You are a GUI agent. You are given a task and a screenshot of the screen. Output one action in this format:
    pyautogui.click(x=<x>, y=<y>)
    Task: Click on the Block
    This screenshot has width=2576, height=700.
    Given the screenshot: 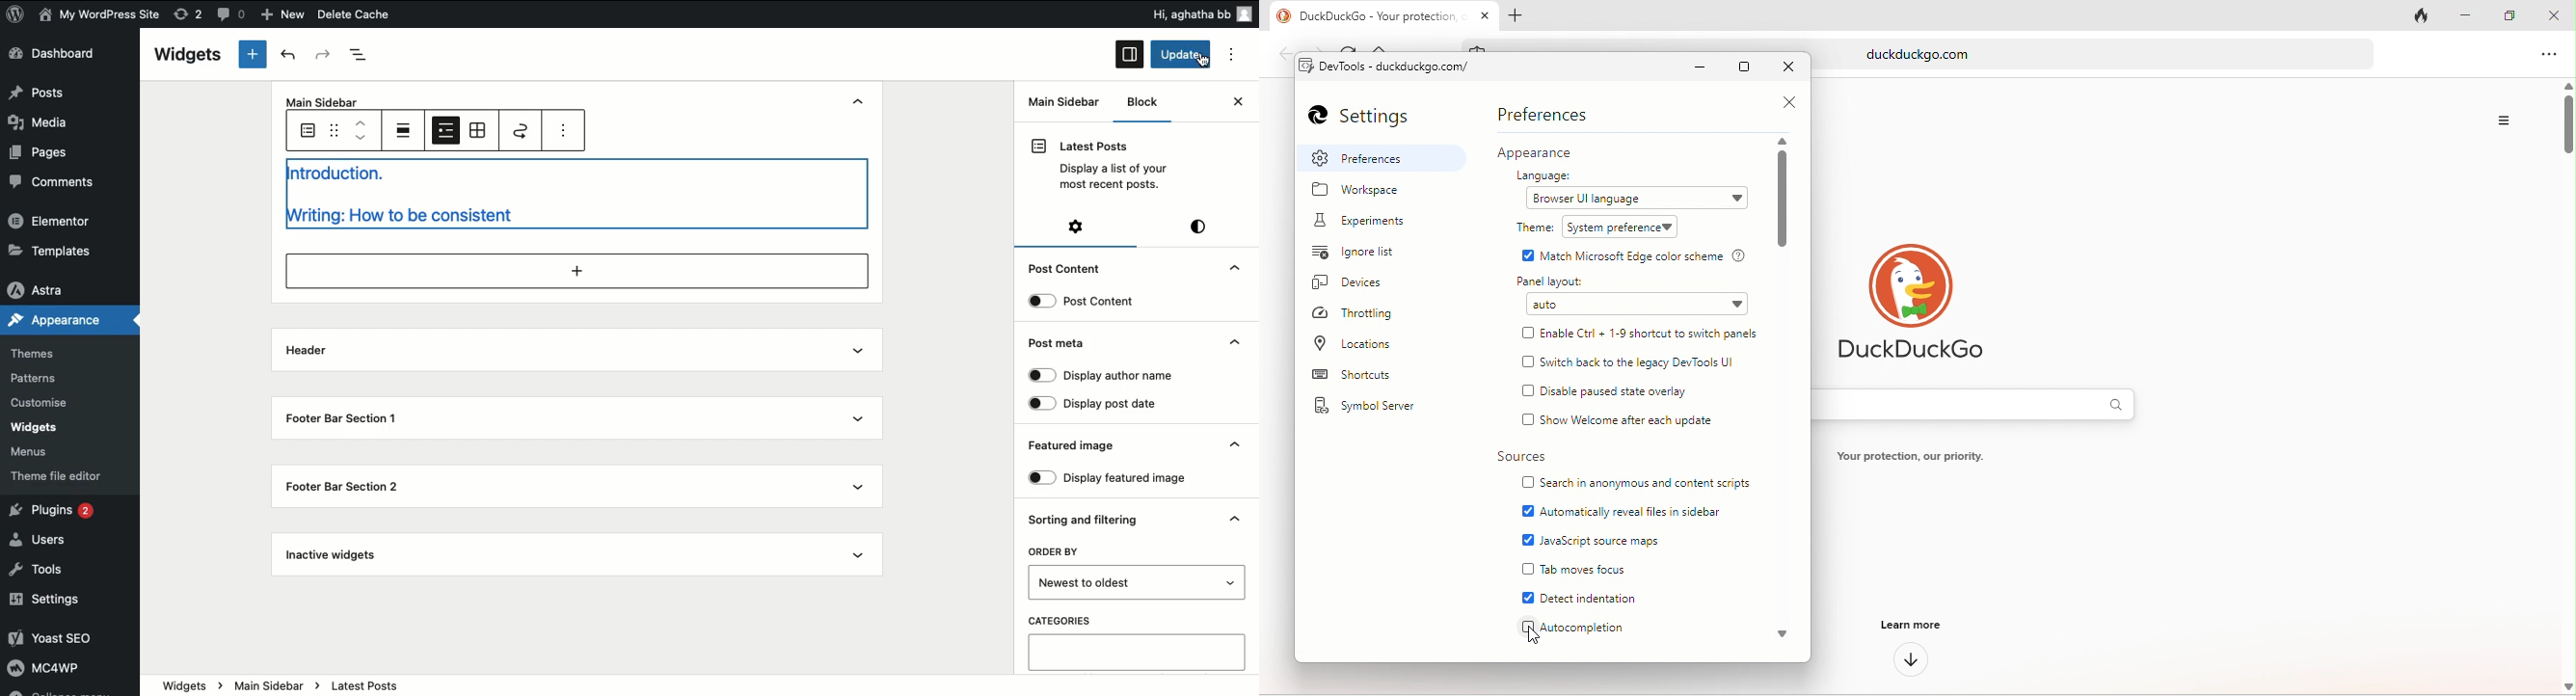 What is the action you would take?
    pyautogui.click(x=1144, y=100)
    